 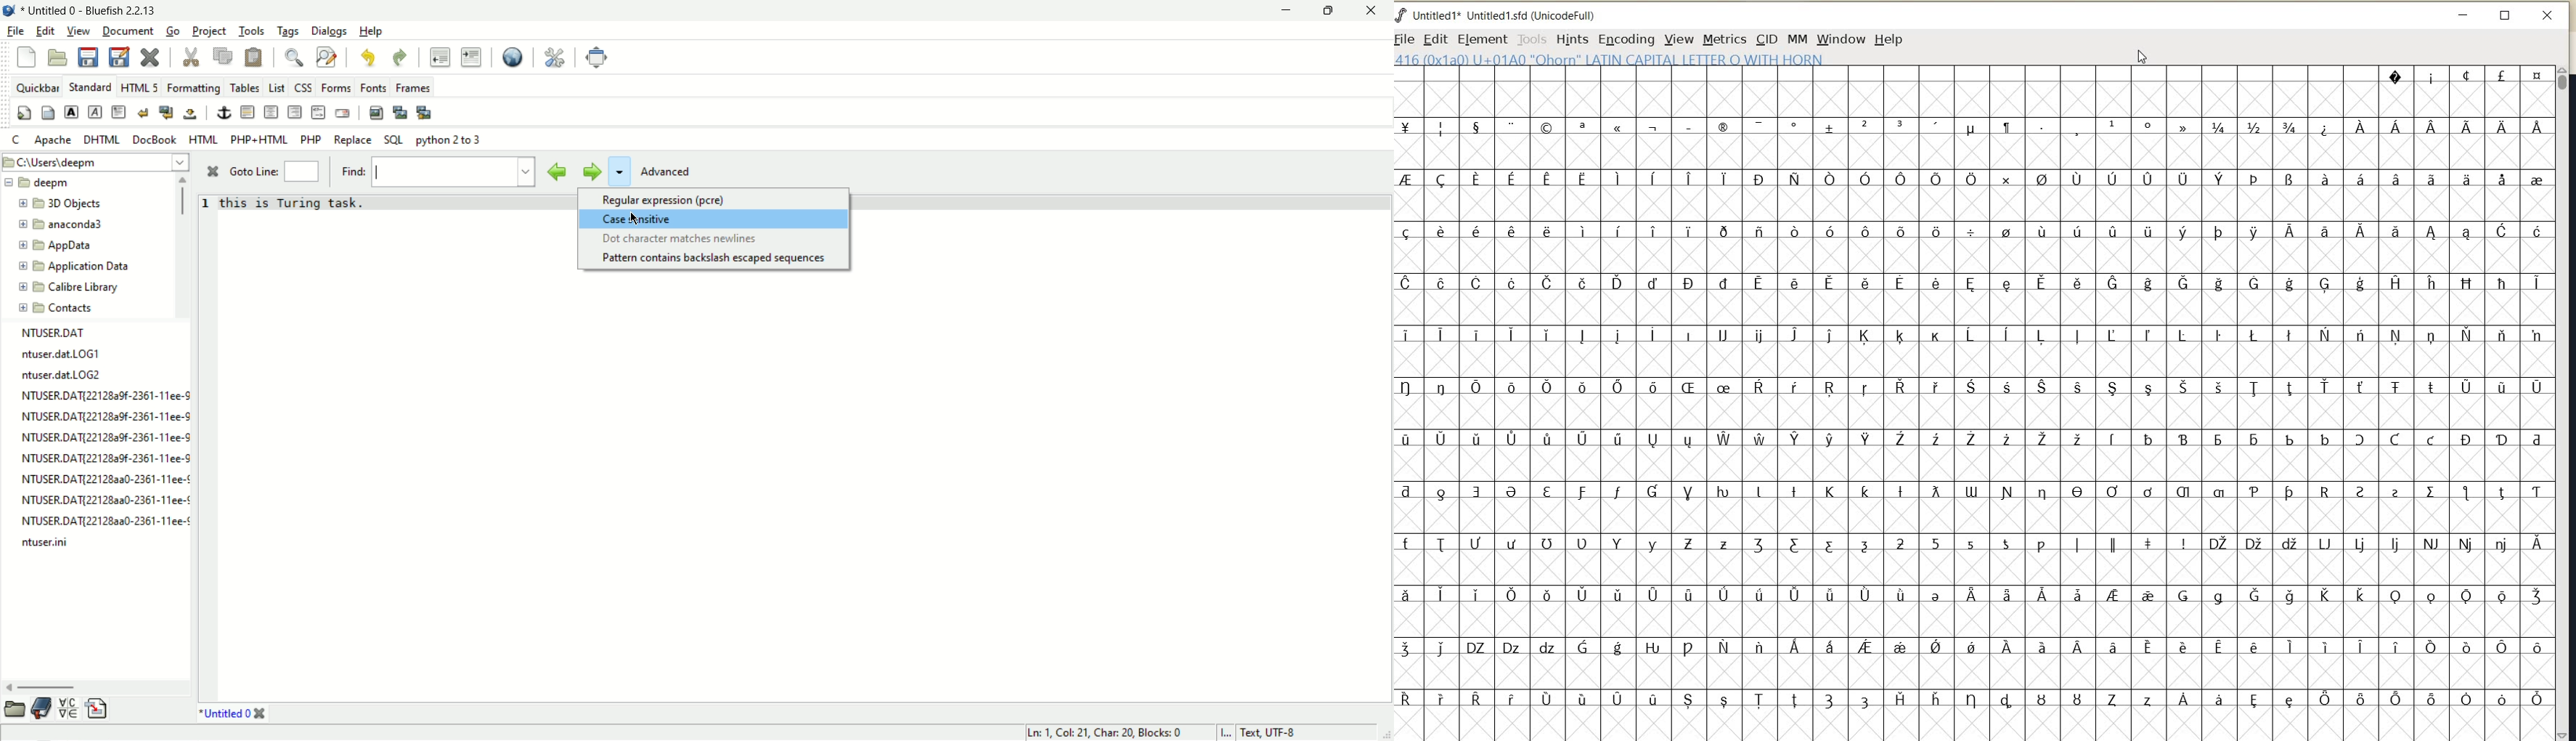 I want to click on quickbar, so click(x=38, y=88).